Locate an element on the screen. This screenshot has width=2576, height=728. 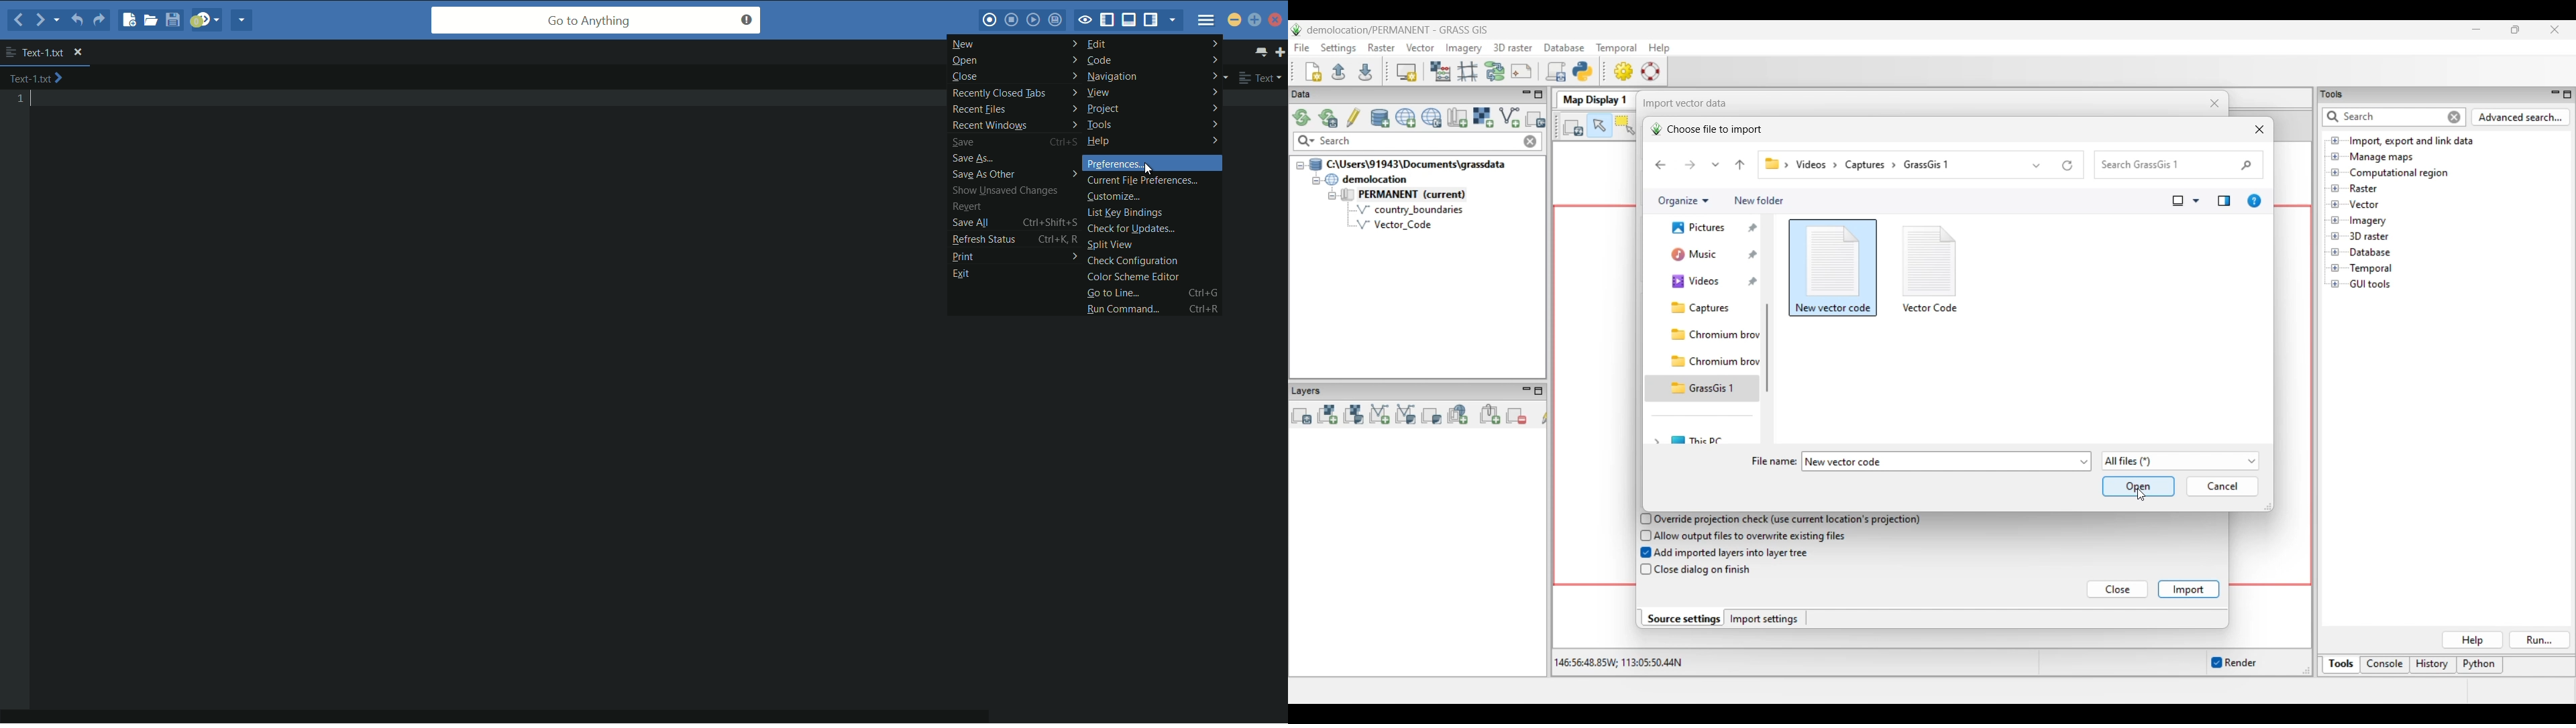
Tools, current selection is located at coordinates (2342, 665).